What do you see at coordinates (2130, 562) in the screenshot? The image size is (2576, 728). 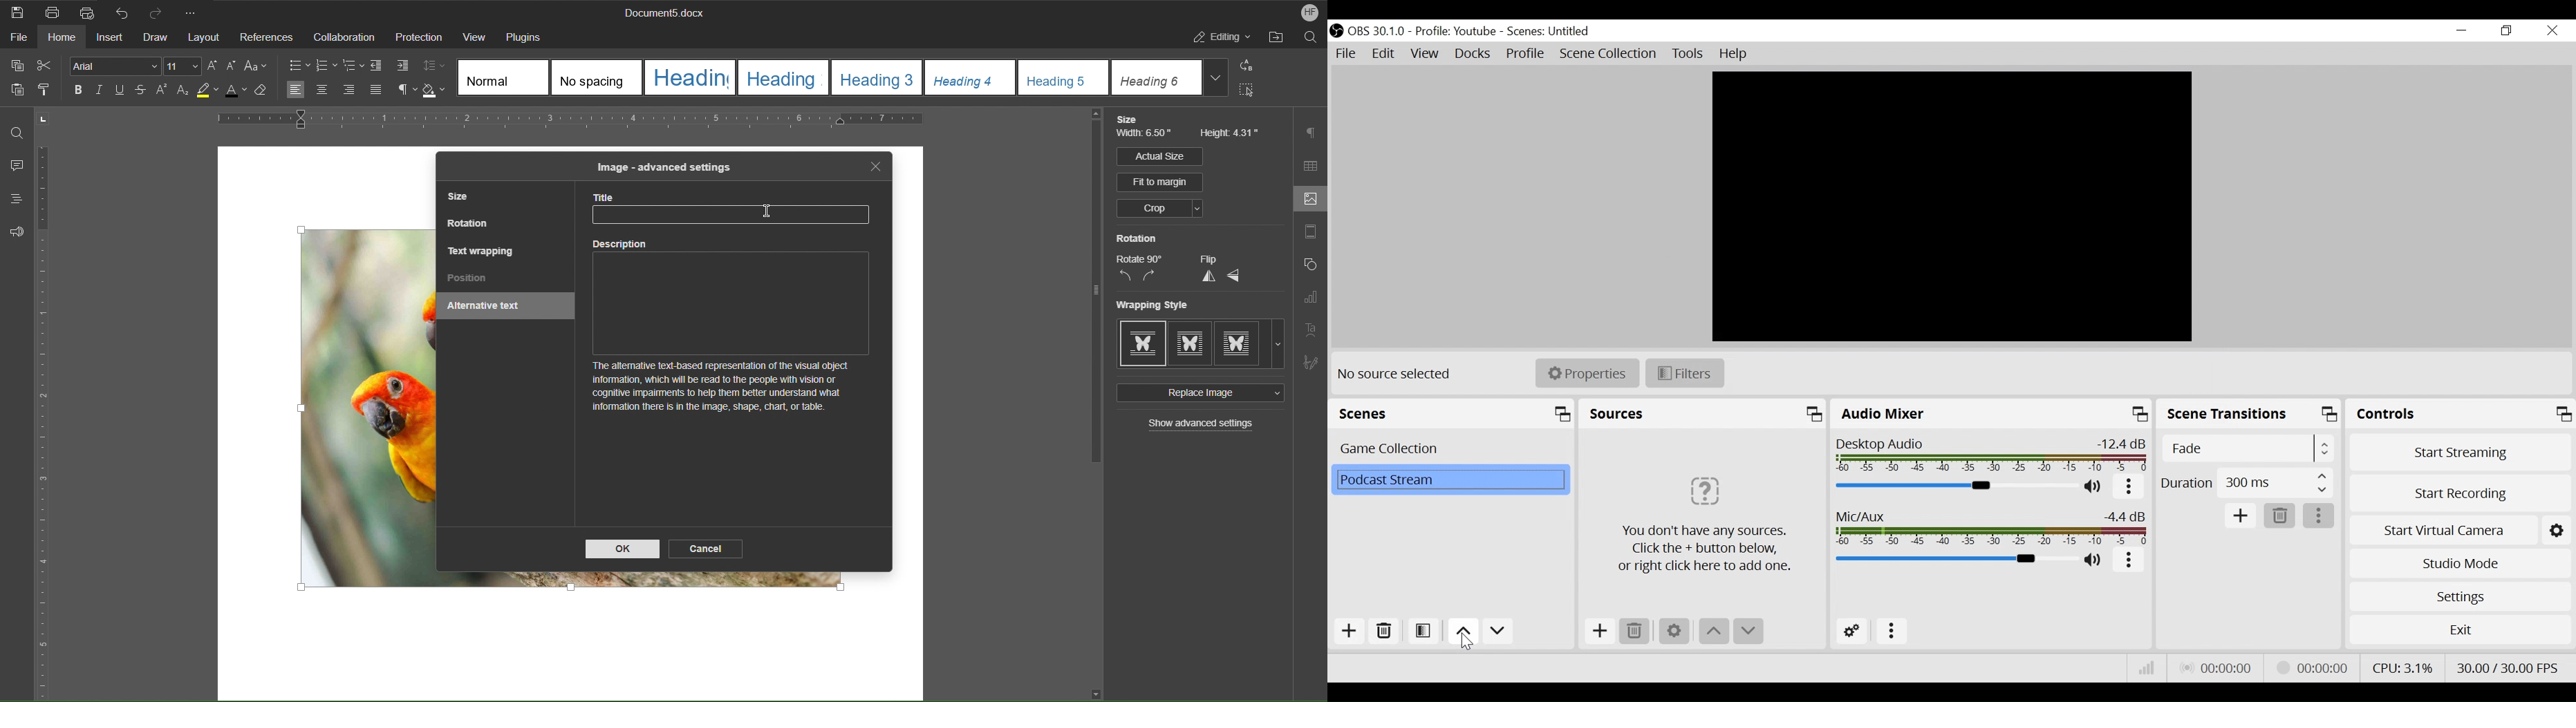 I see `more options` at bounding box center [2130, 562].